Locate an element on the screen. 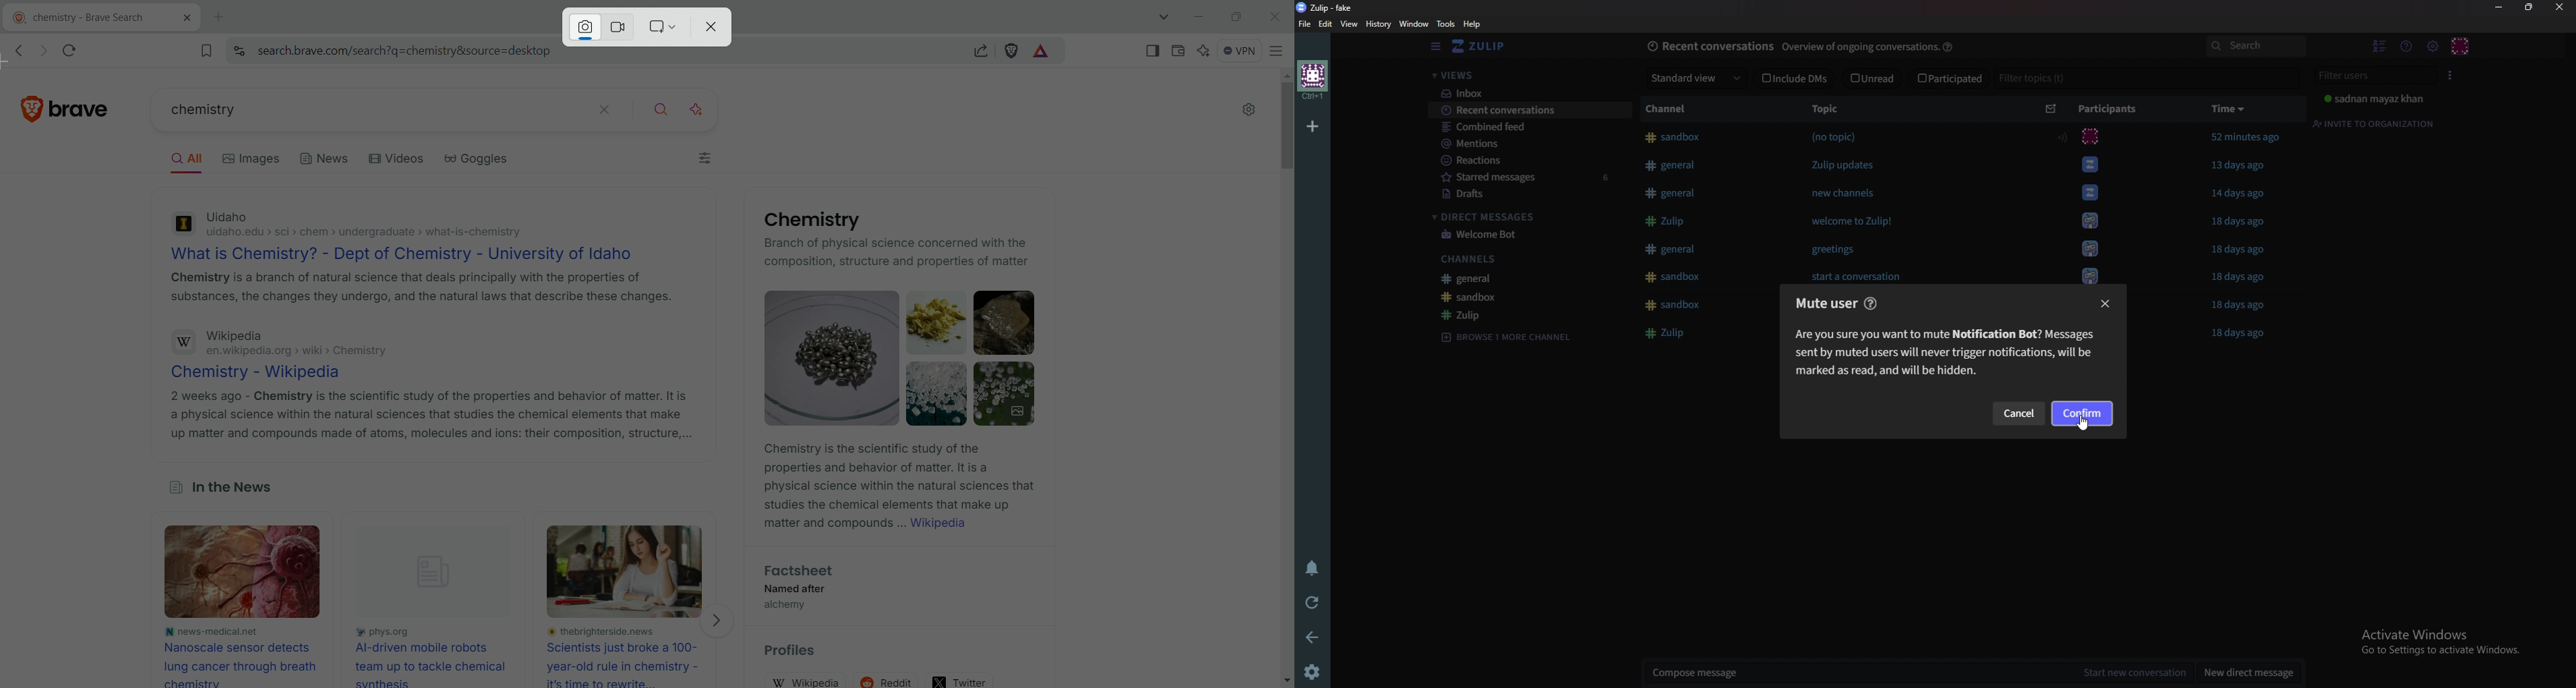  new channels is located at coordinates (1847, 192).